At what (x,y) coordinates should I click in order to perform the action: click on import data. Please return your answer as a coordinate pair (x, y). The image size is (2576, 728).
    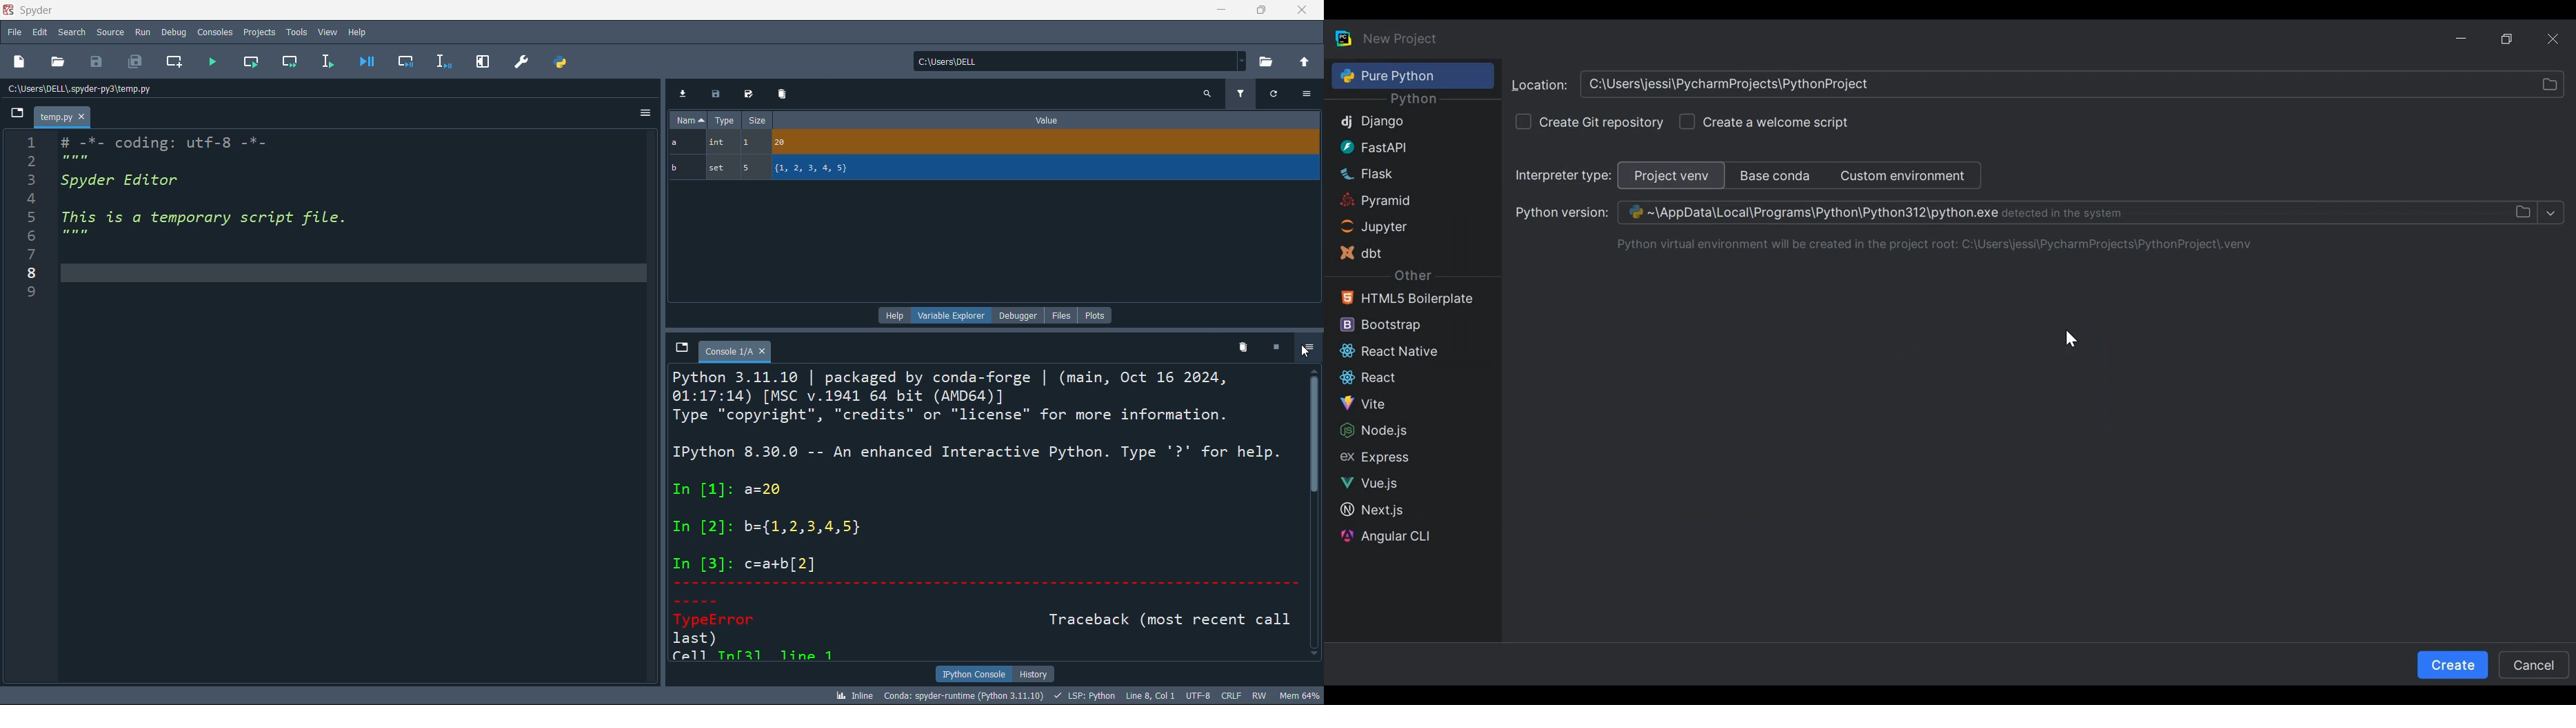
    Looking at the image, I should click on (684, 92).